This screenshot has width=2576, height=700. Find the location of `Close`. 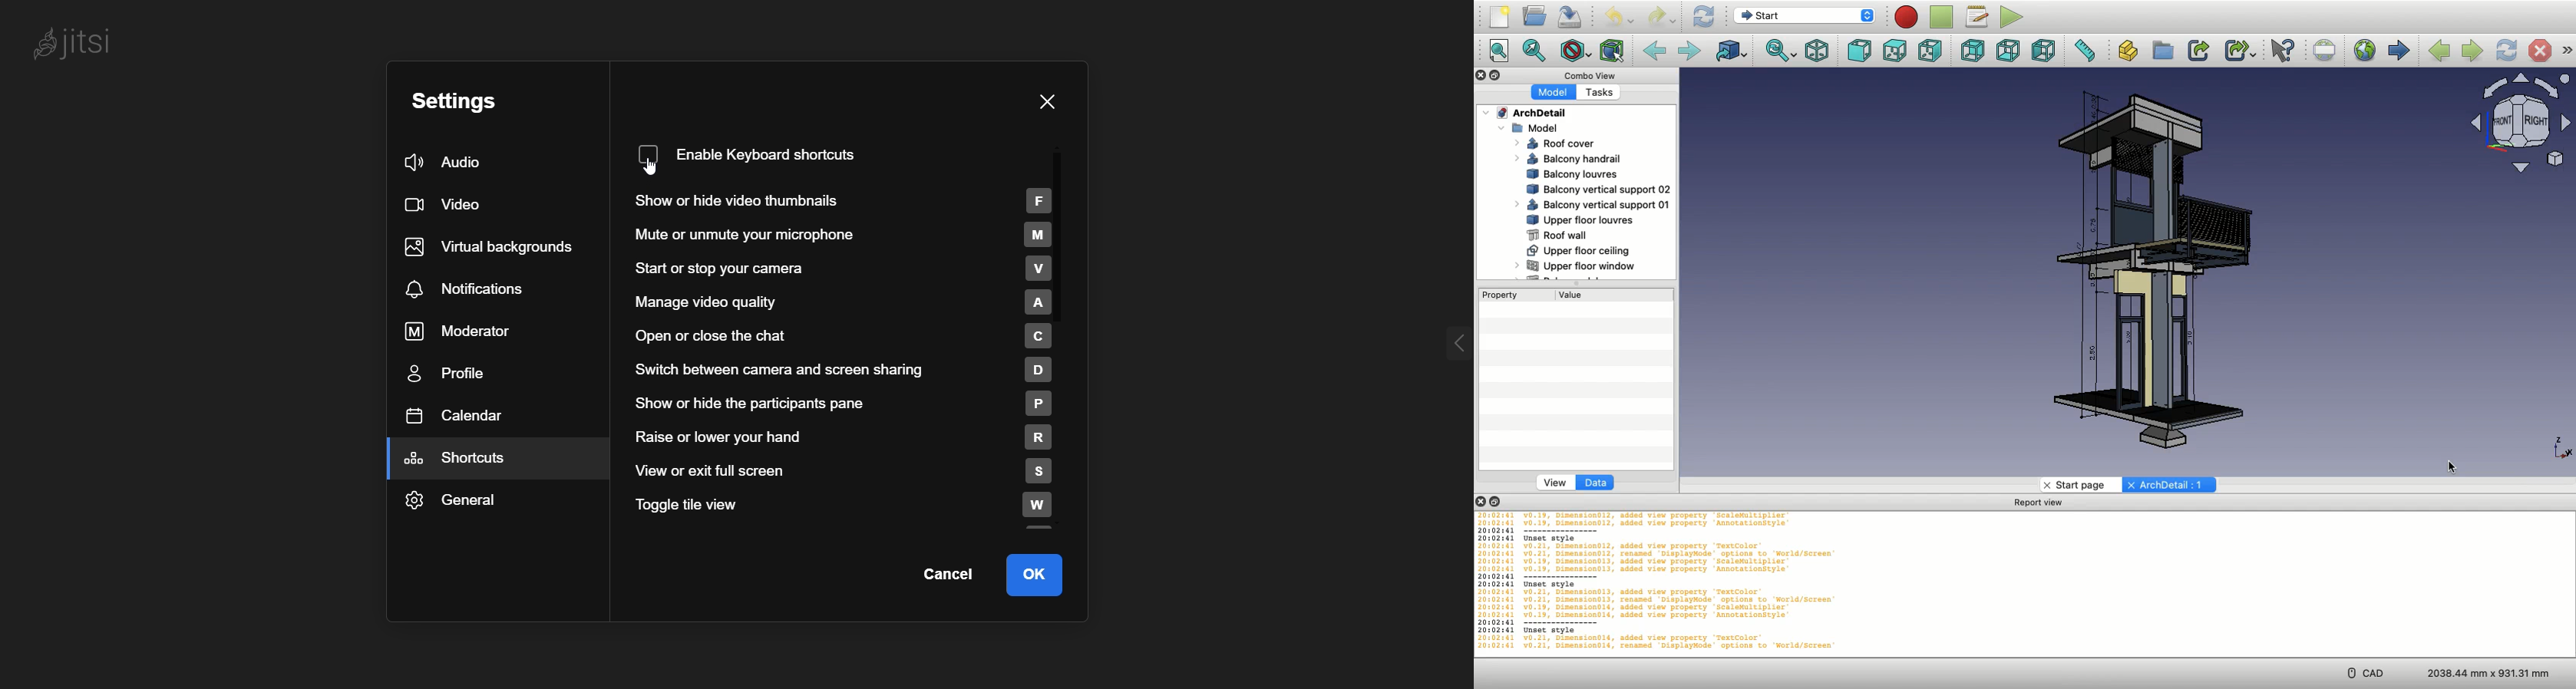

Close is located at coordinates (1481, 501).